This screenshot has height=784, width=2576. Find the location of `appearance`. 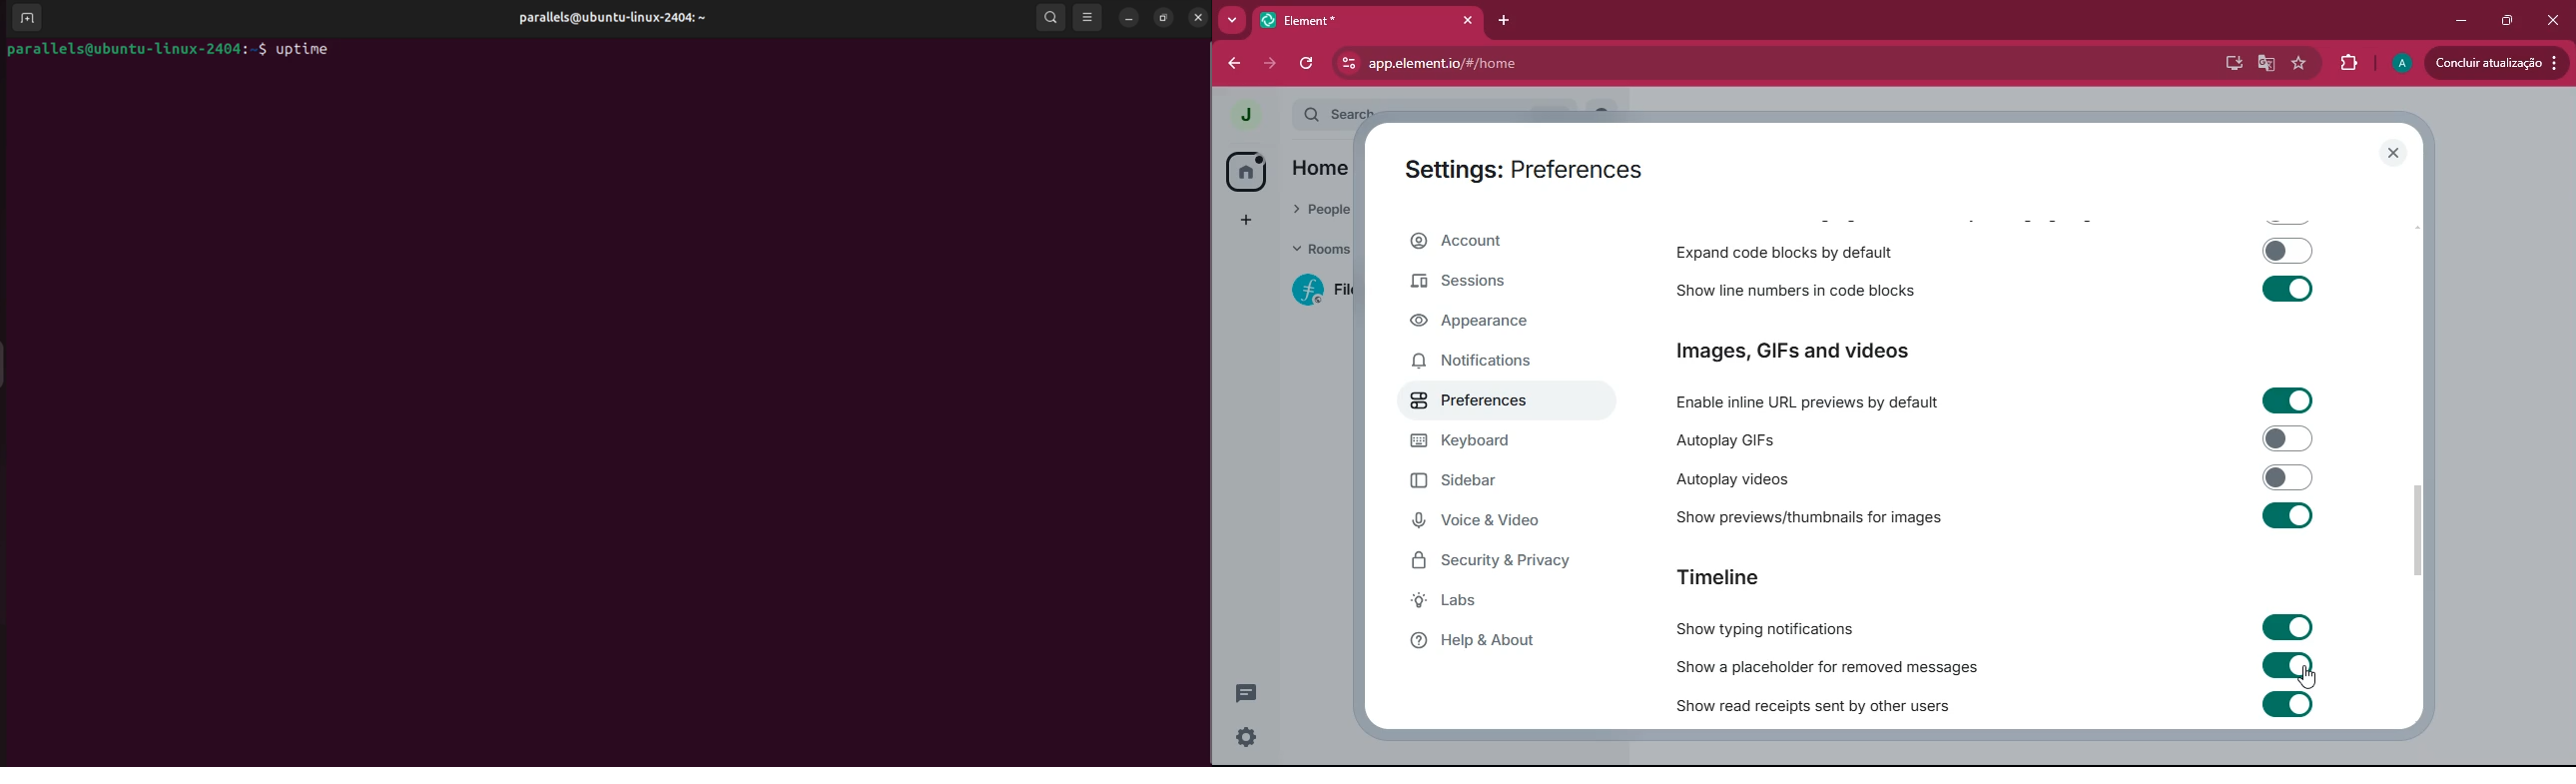

appearance is located at coordinates (1487, 323).